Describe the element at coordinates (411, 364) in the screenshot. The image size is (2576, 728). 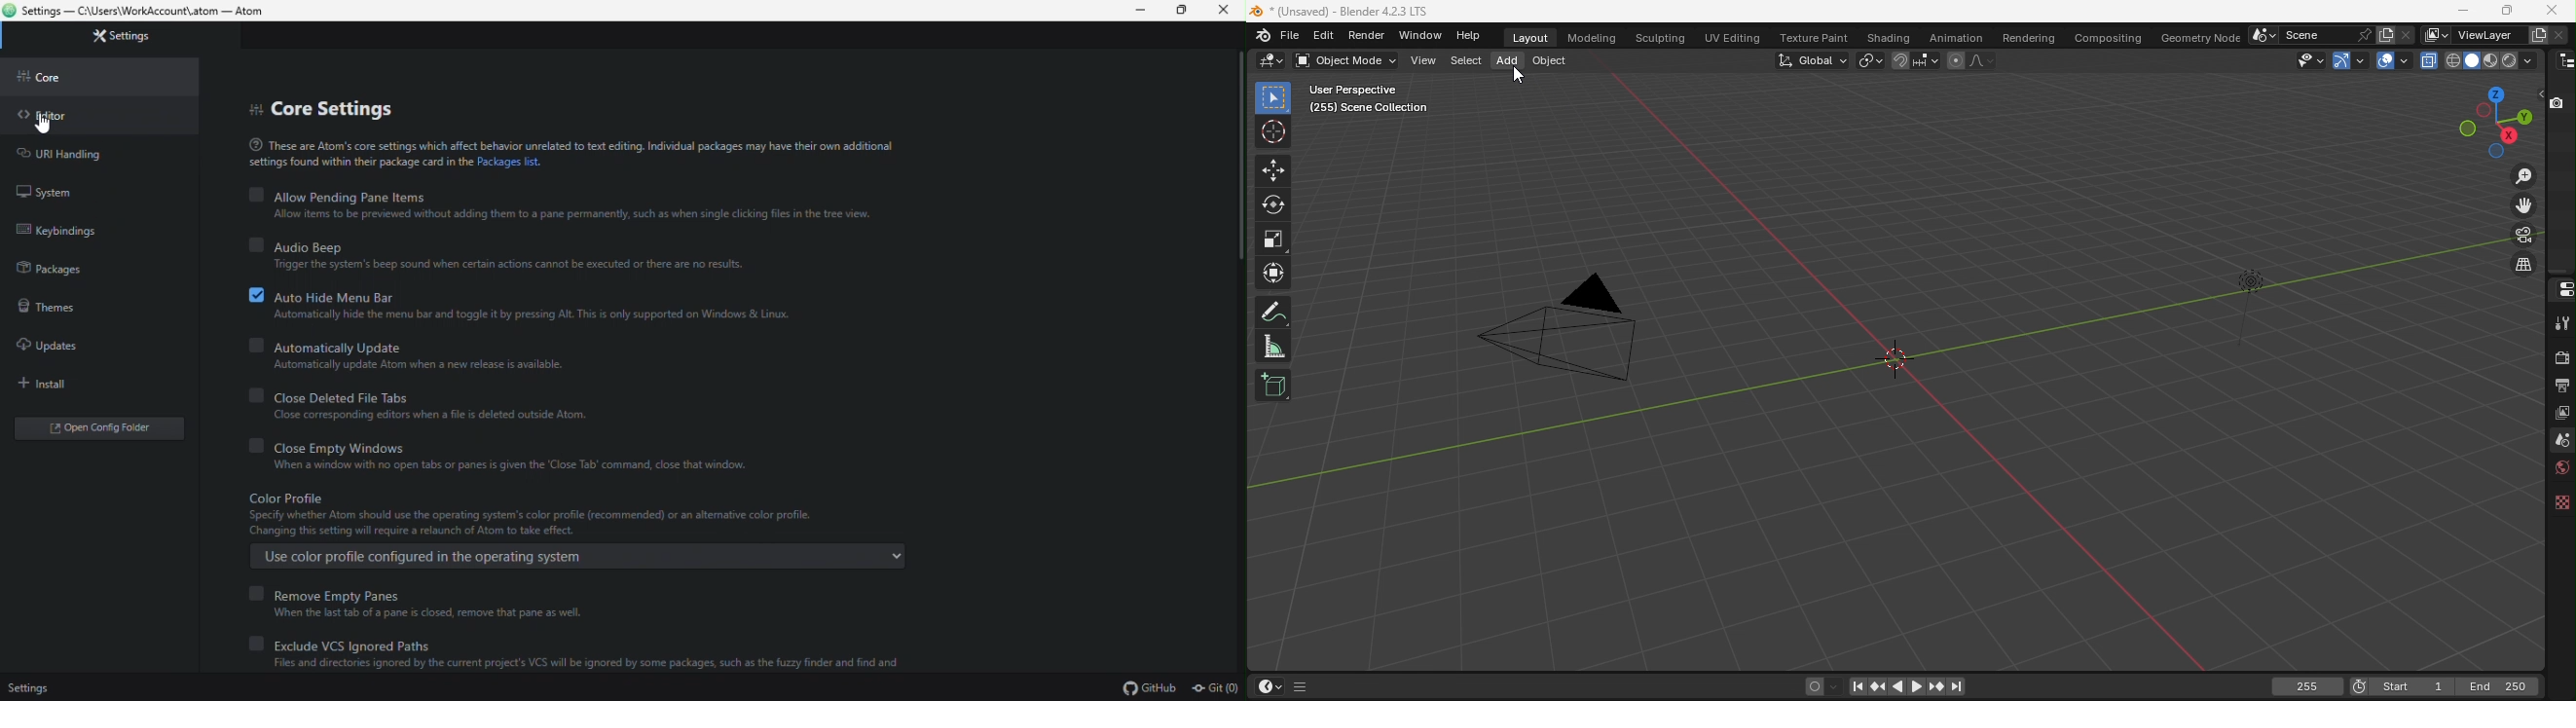
I see `Automatically update Atom when a new release is available.` at that location.